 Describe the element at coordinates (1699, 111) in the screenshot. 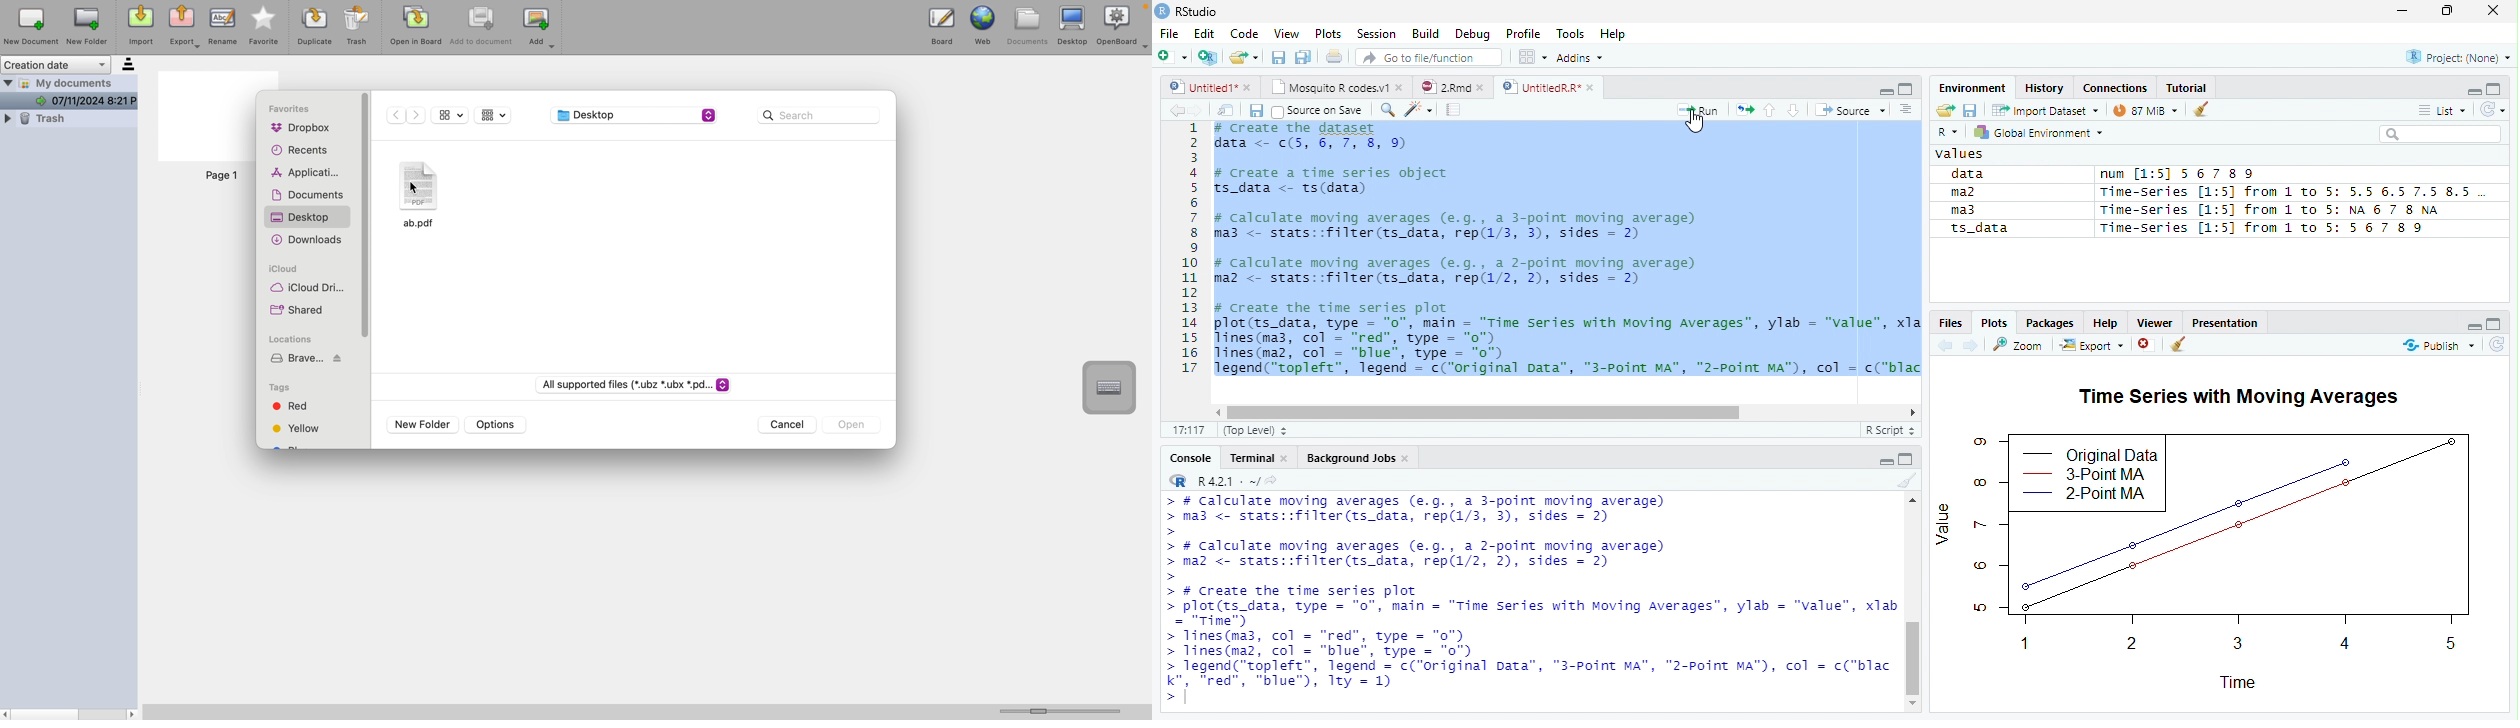

I see `Run` at that location.